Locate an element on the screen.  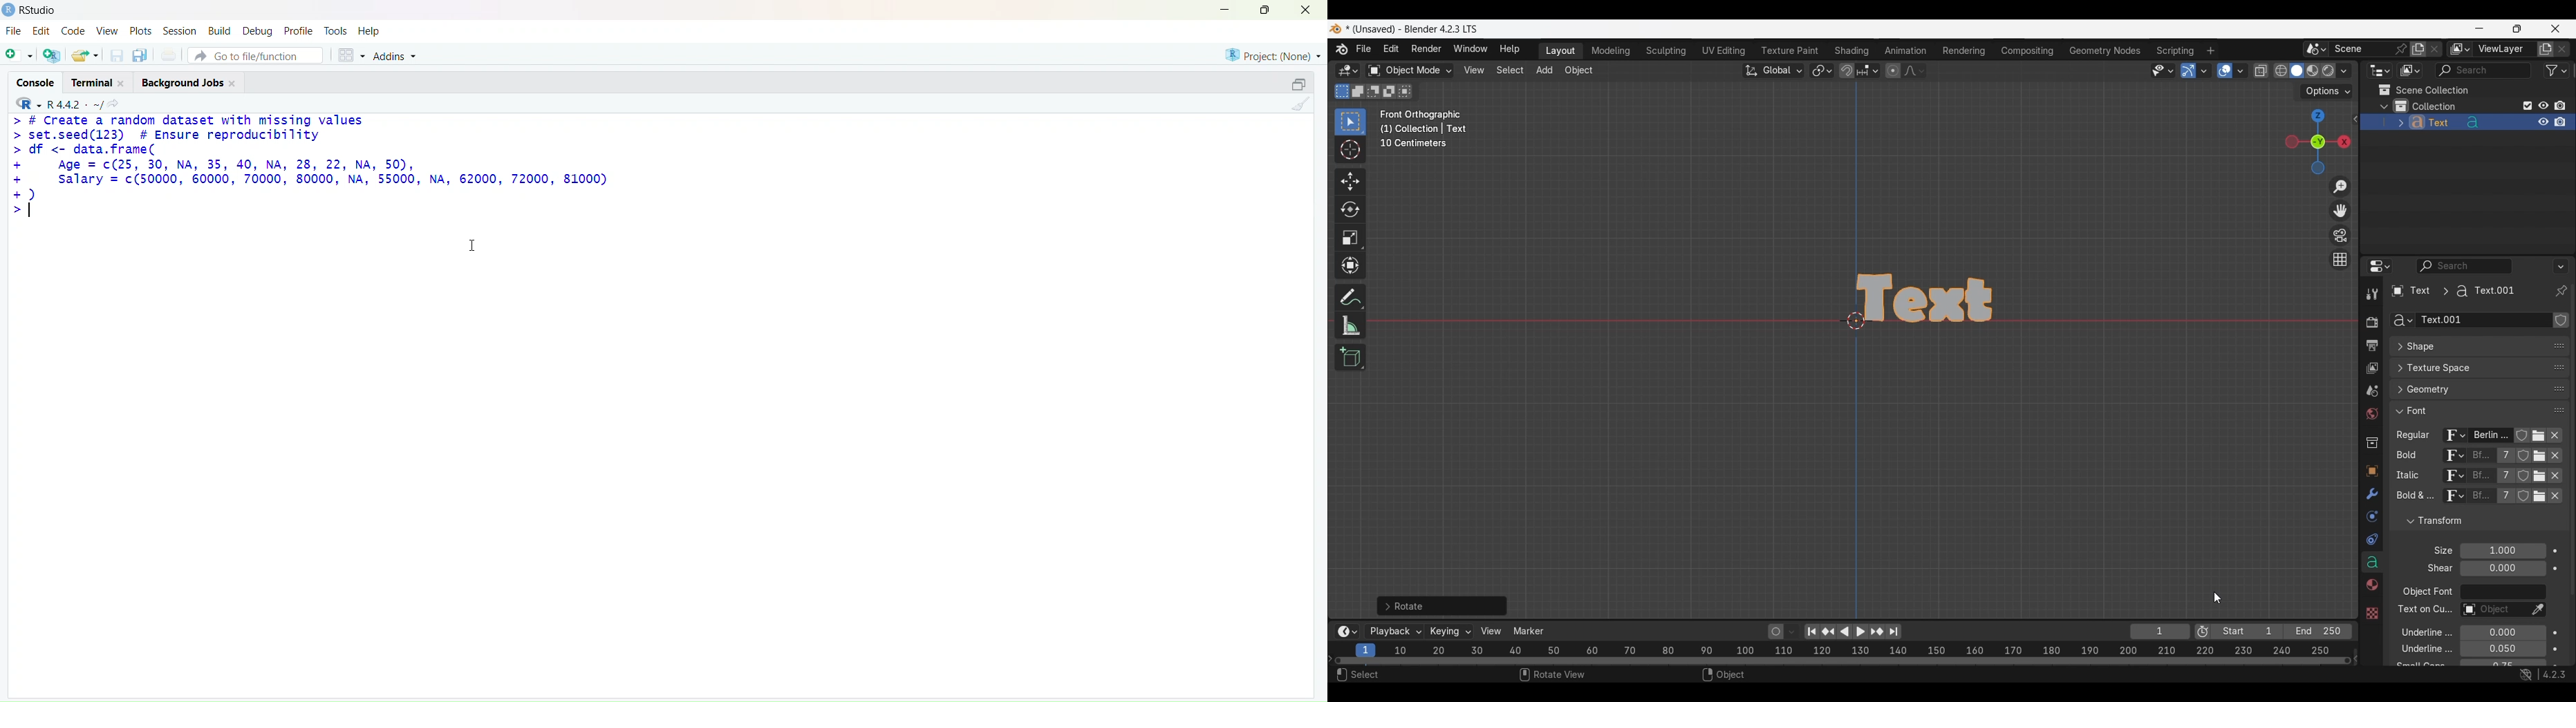
Display filter is located at coordinates (2483, 70).